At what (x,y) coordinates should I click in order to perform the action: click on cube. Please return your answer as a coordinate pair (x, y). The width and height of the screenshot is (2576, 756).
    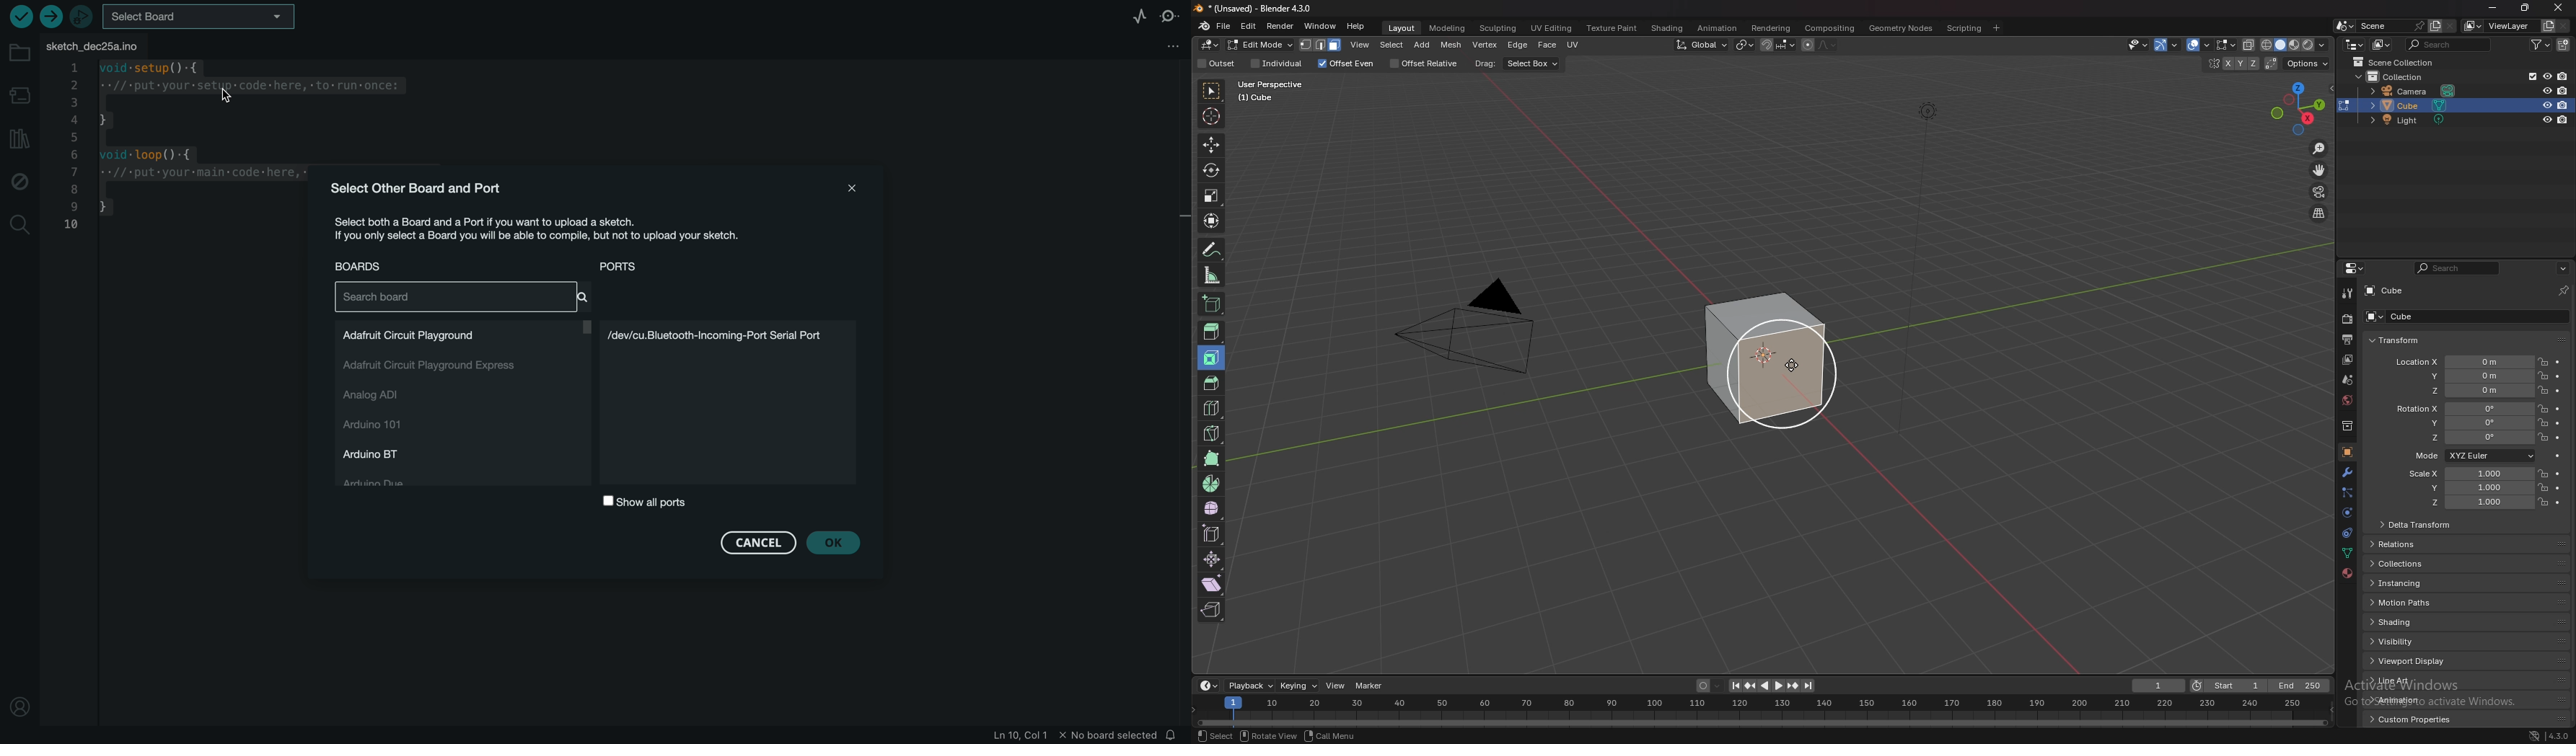
    Looking at the image, I should click on (2393, 316).